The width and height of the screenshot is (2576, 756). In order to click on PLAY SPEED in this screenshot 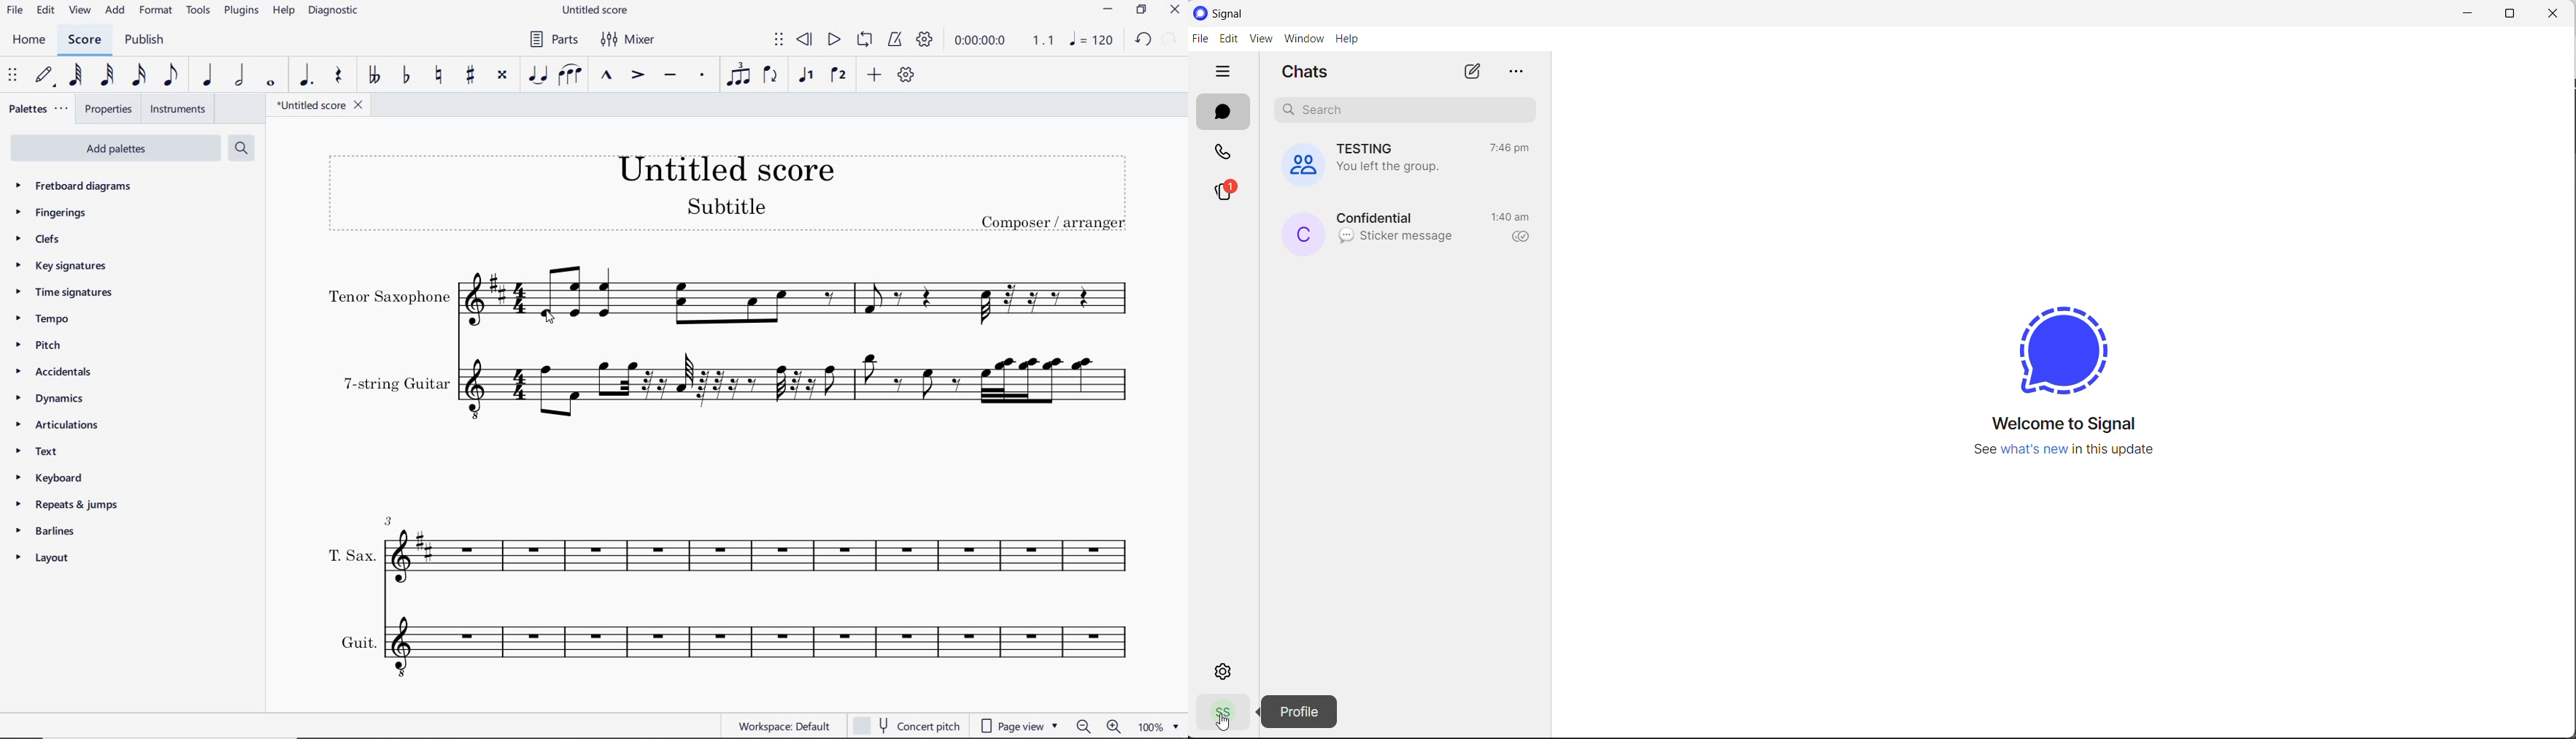, I will do `click(1007, 44)`.